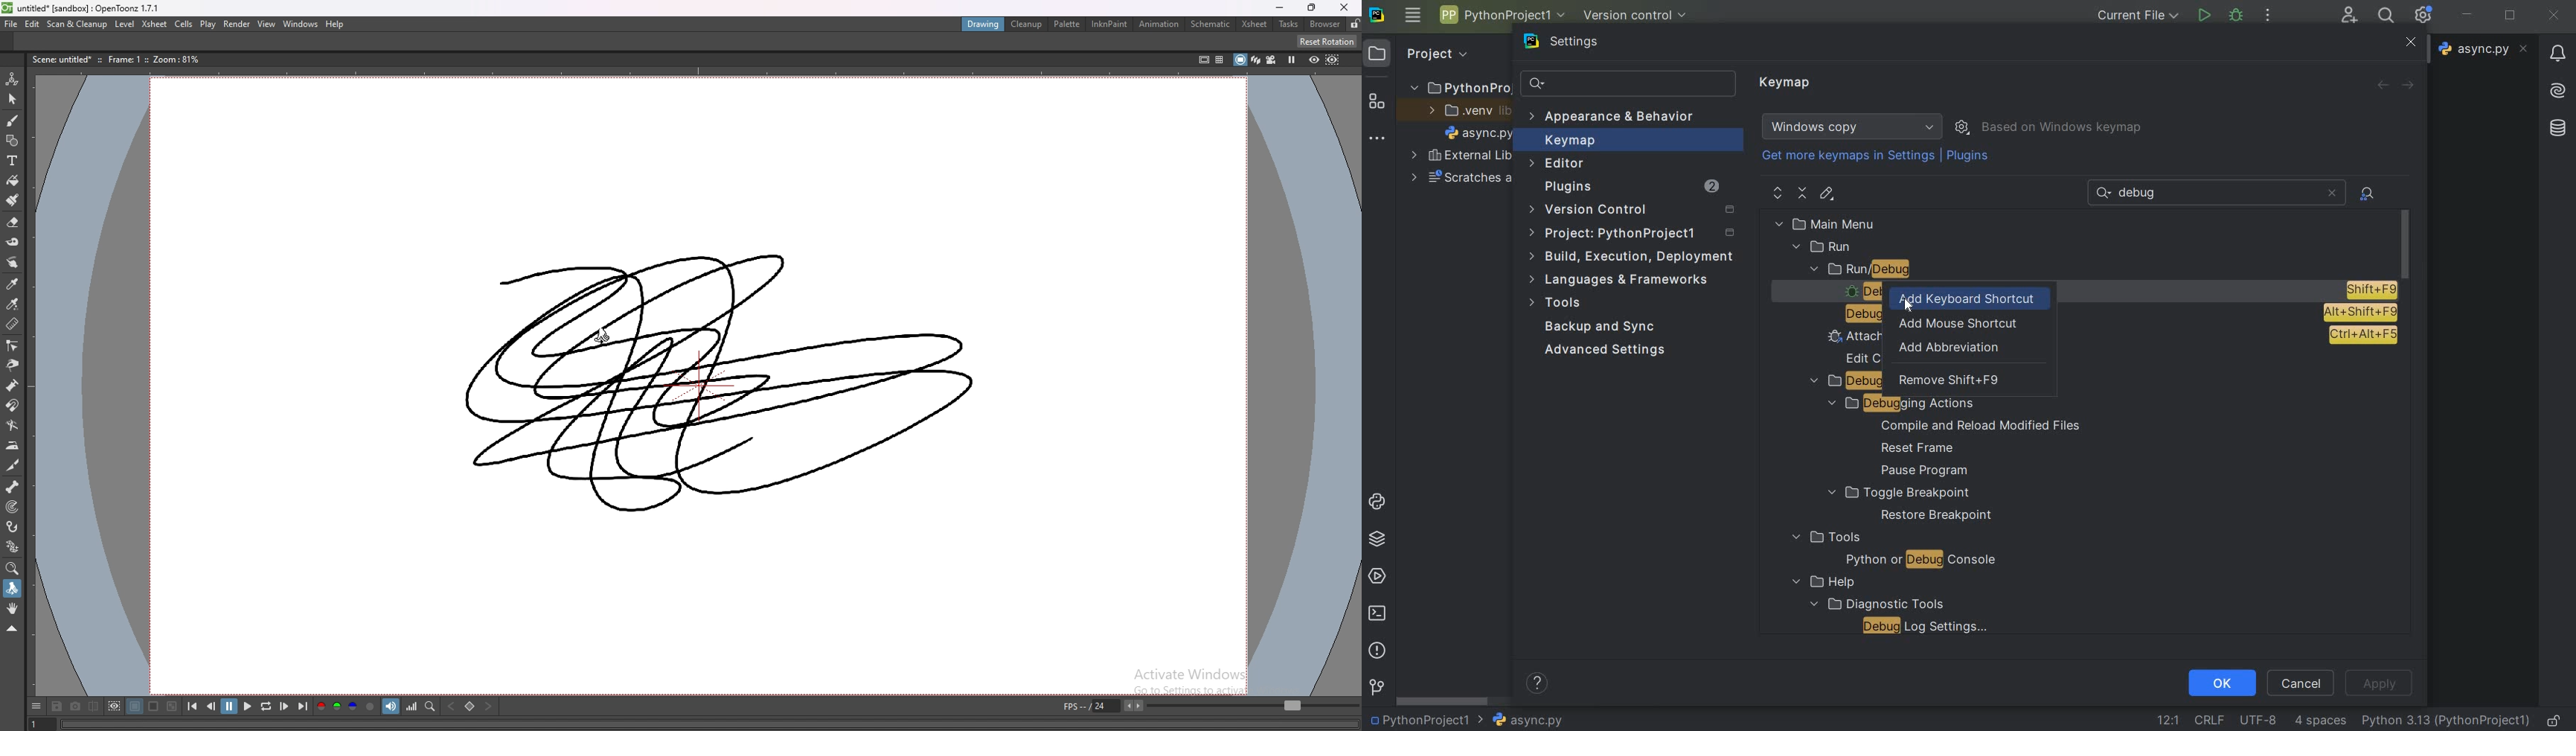 The width and height of the screenshot is (2576, 756). I want to click on play, so click(209, 23).